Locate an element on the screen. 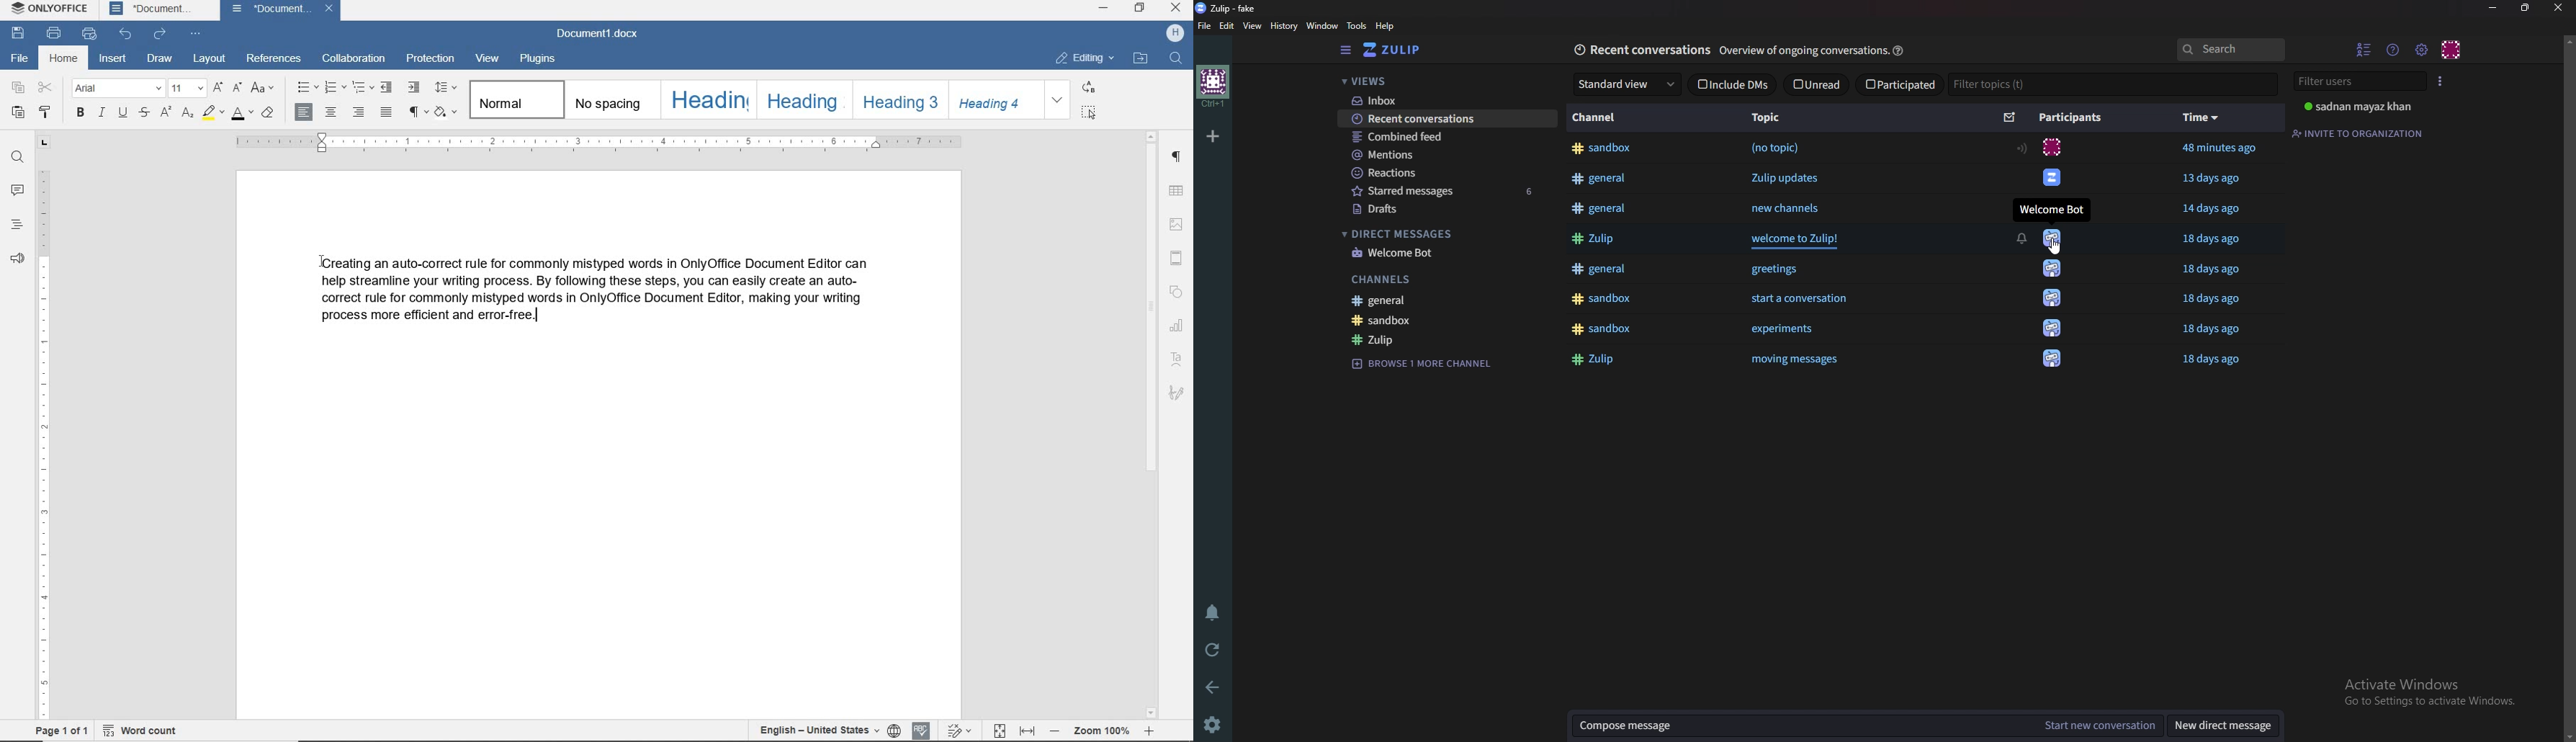 This screenshot has width=2576, height=756. insert image is located at coordinates (1179, 223).